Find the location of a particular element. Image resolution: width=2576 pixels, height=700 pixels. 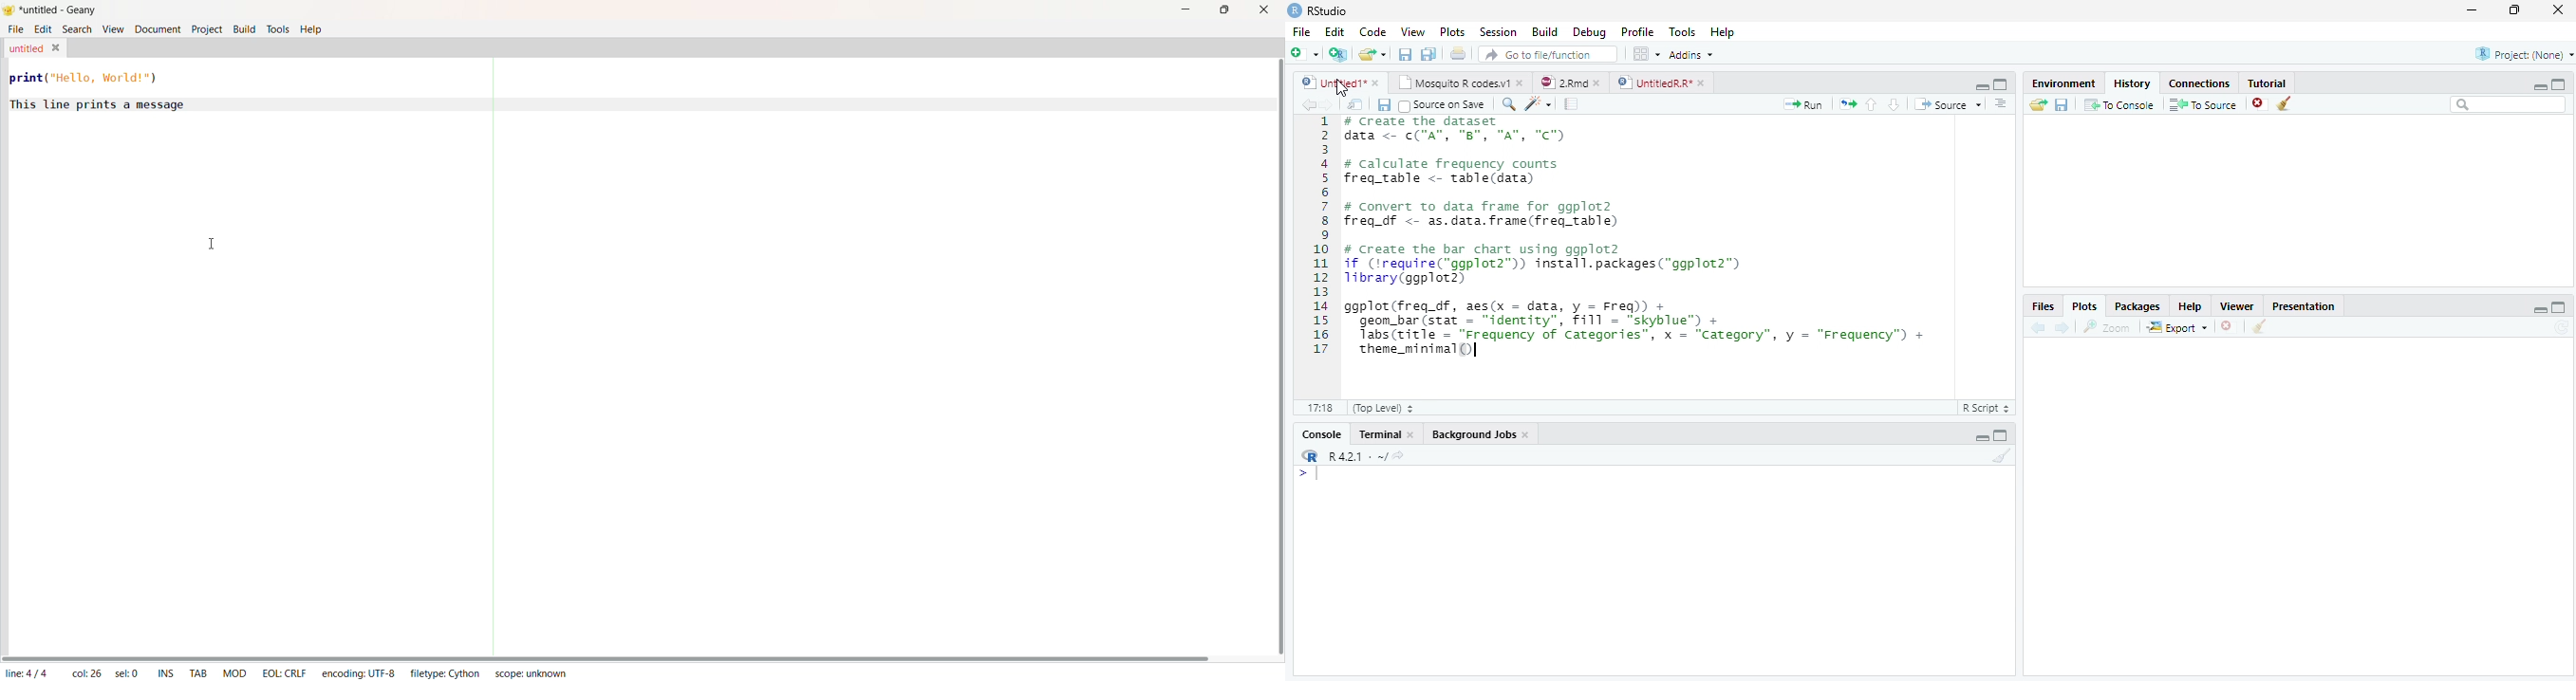

Addins is located at coordinates (1693, 55).